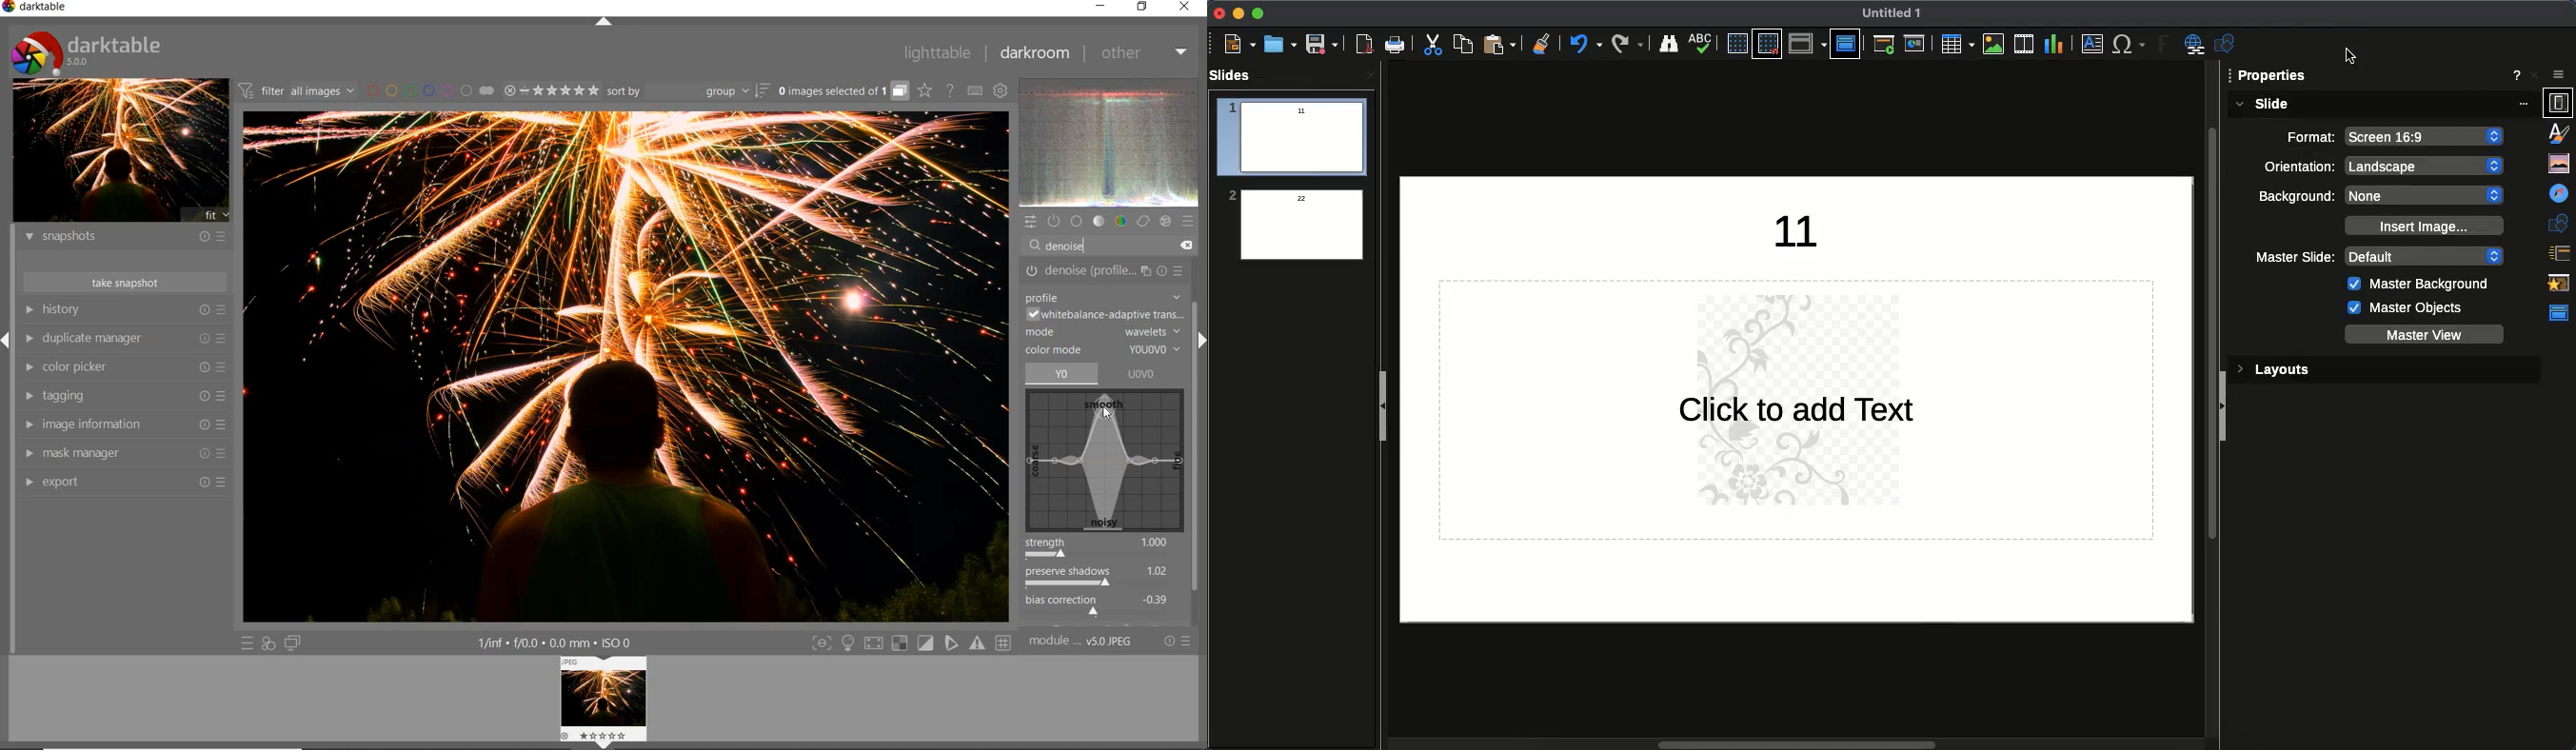 This screenshot has height=756, width=2576. What do you see at coordinates (1003, 91) in the screenshot?
I see `show global preferences` at bounding box center [1003, 91].